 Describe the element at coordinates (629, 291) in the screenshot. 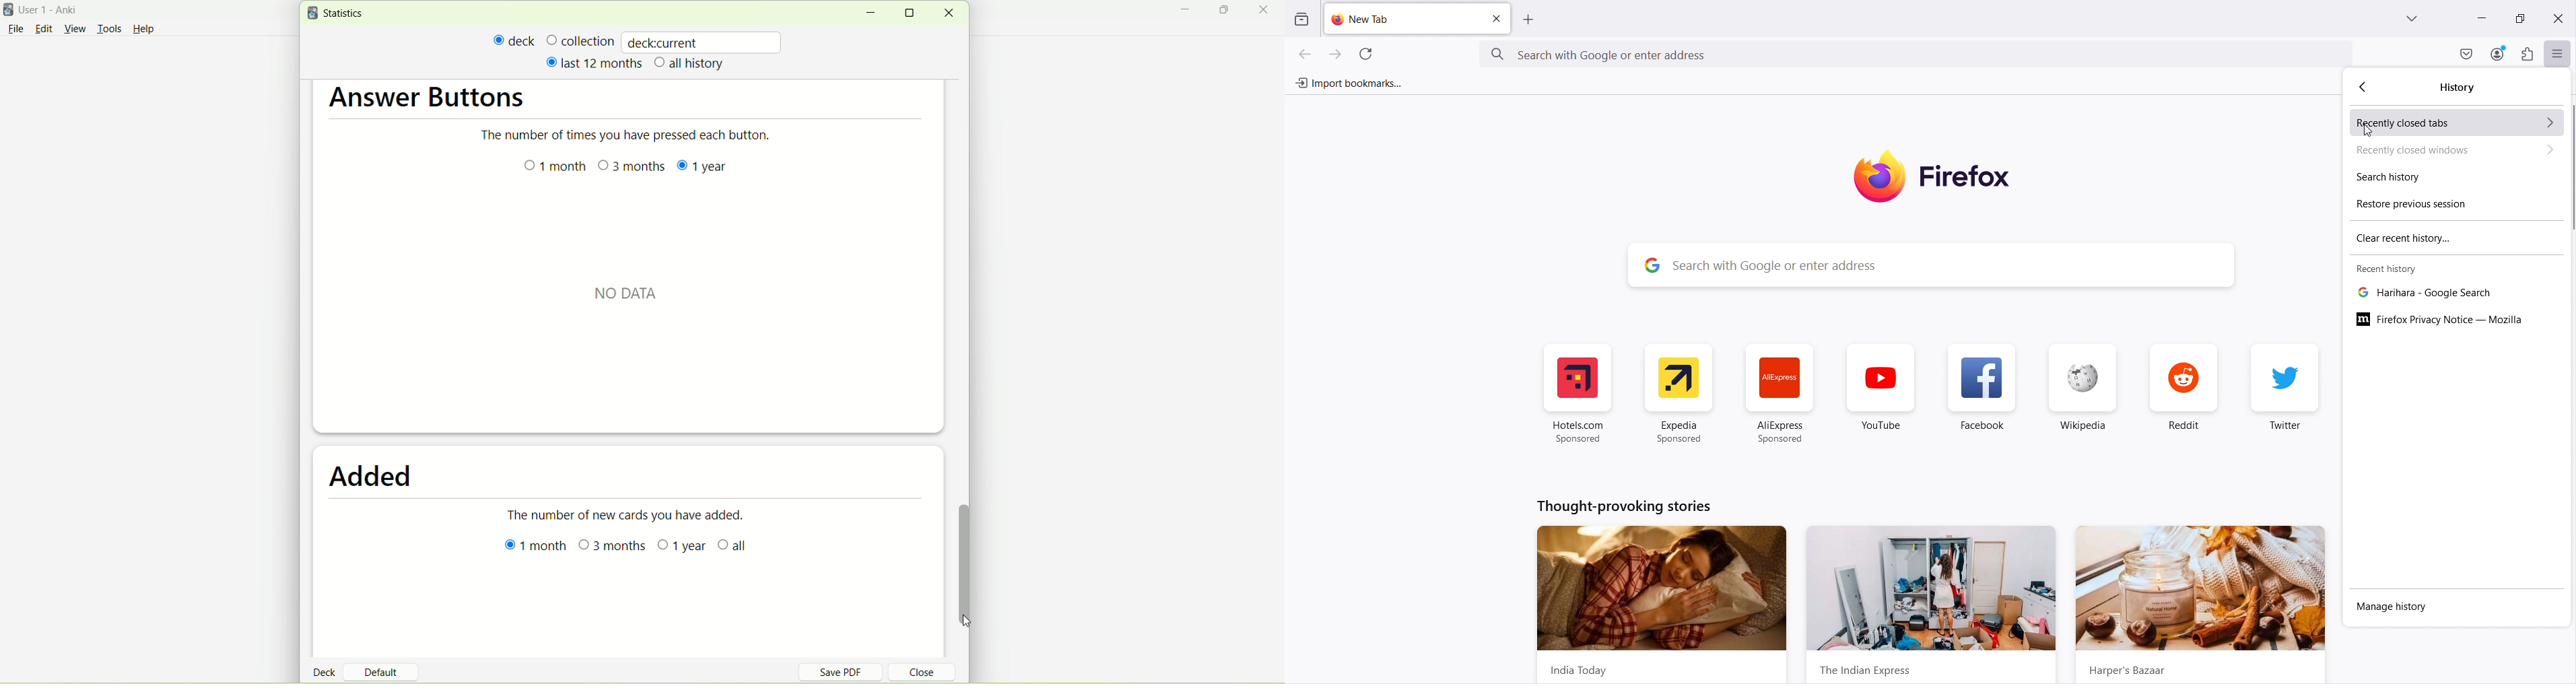

I see `NO DATA` at that location.